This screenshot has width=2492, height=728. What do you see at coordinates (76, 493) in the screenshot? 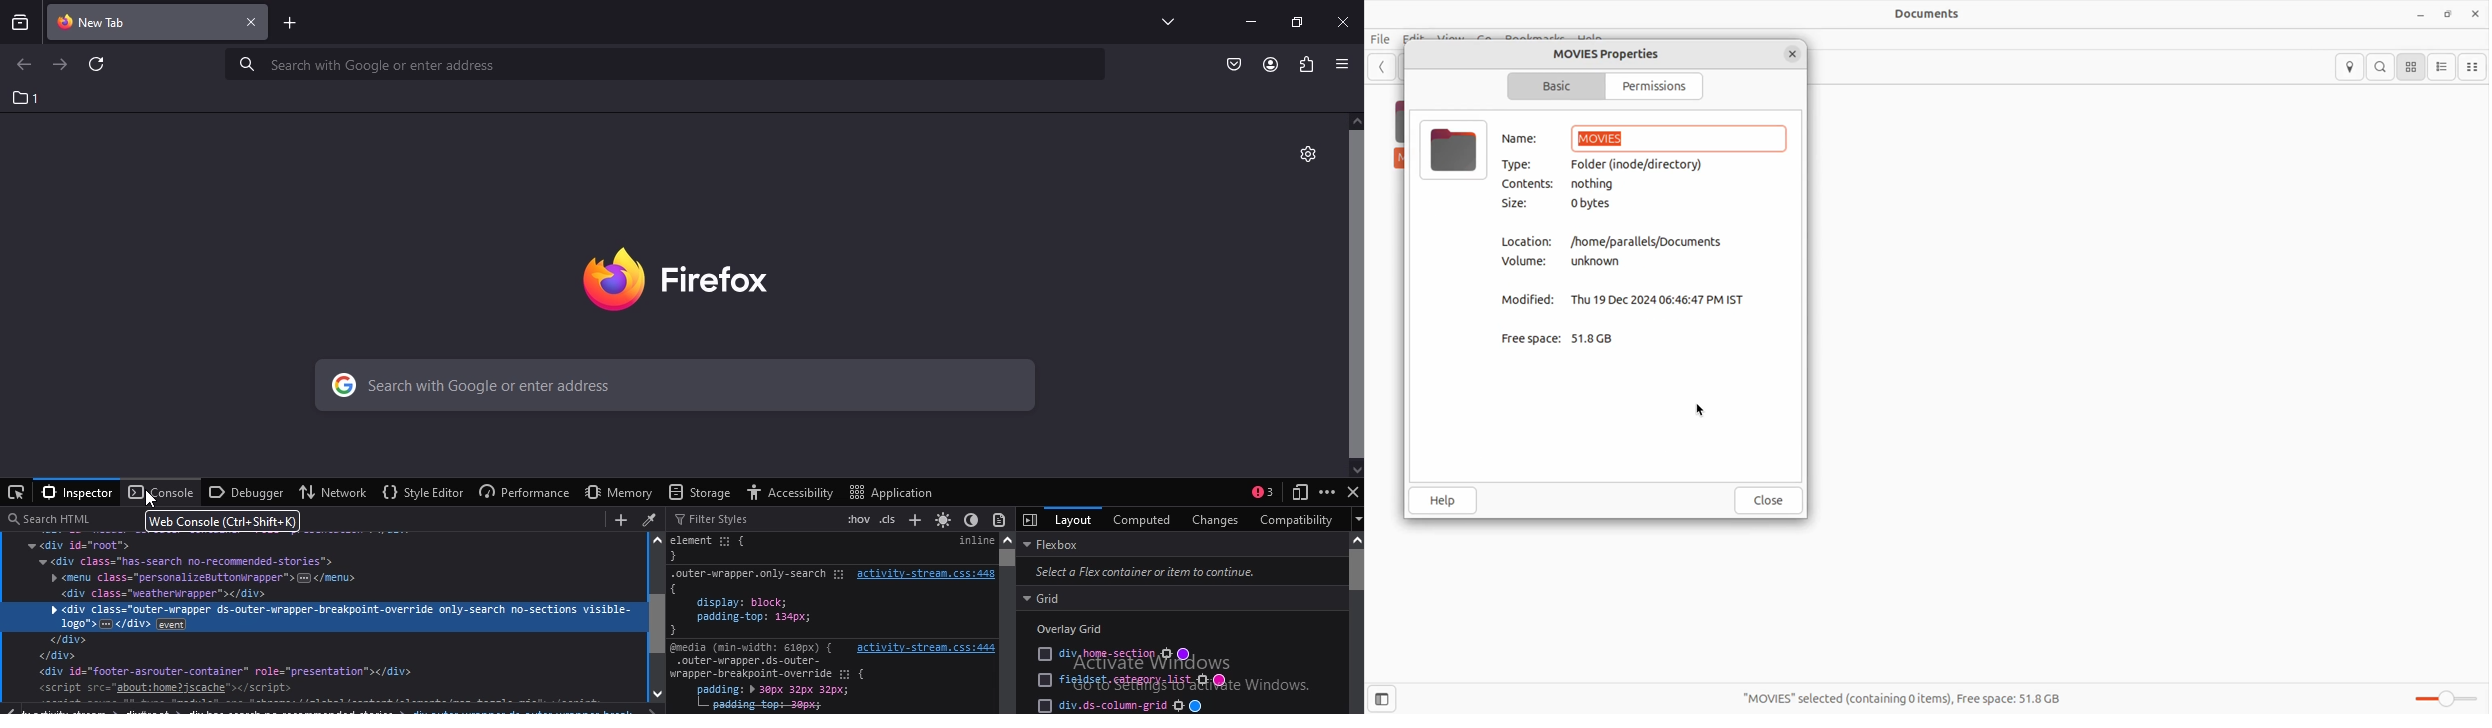
I see `inspector` at bounding box center [76, 493].